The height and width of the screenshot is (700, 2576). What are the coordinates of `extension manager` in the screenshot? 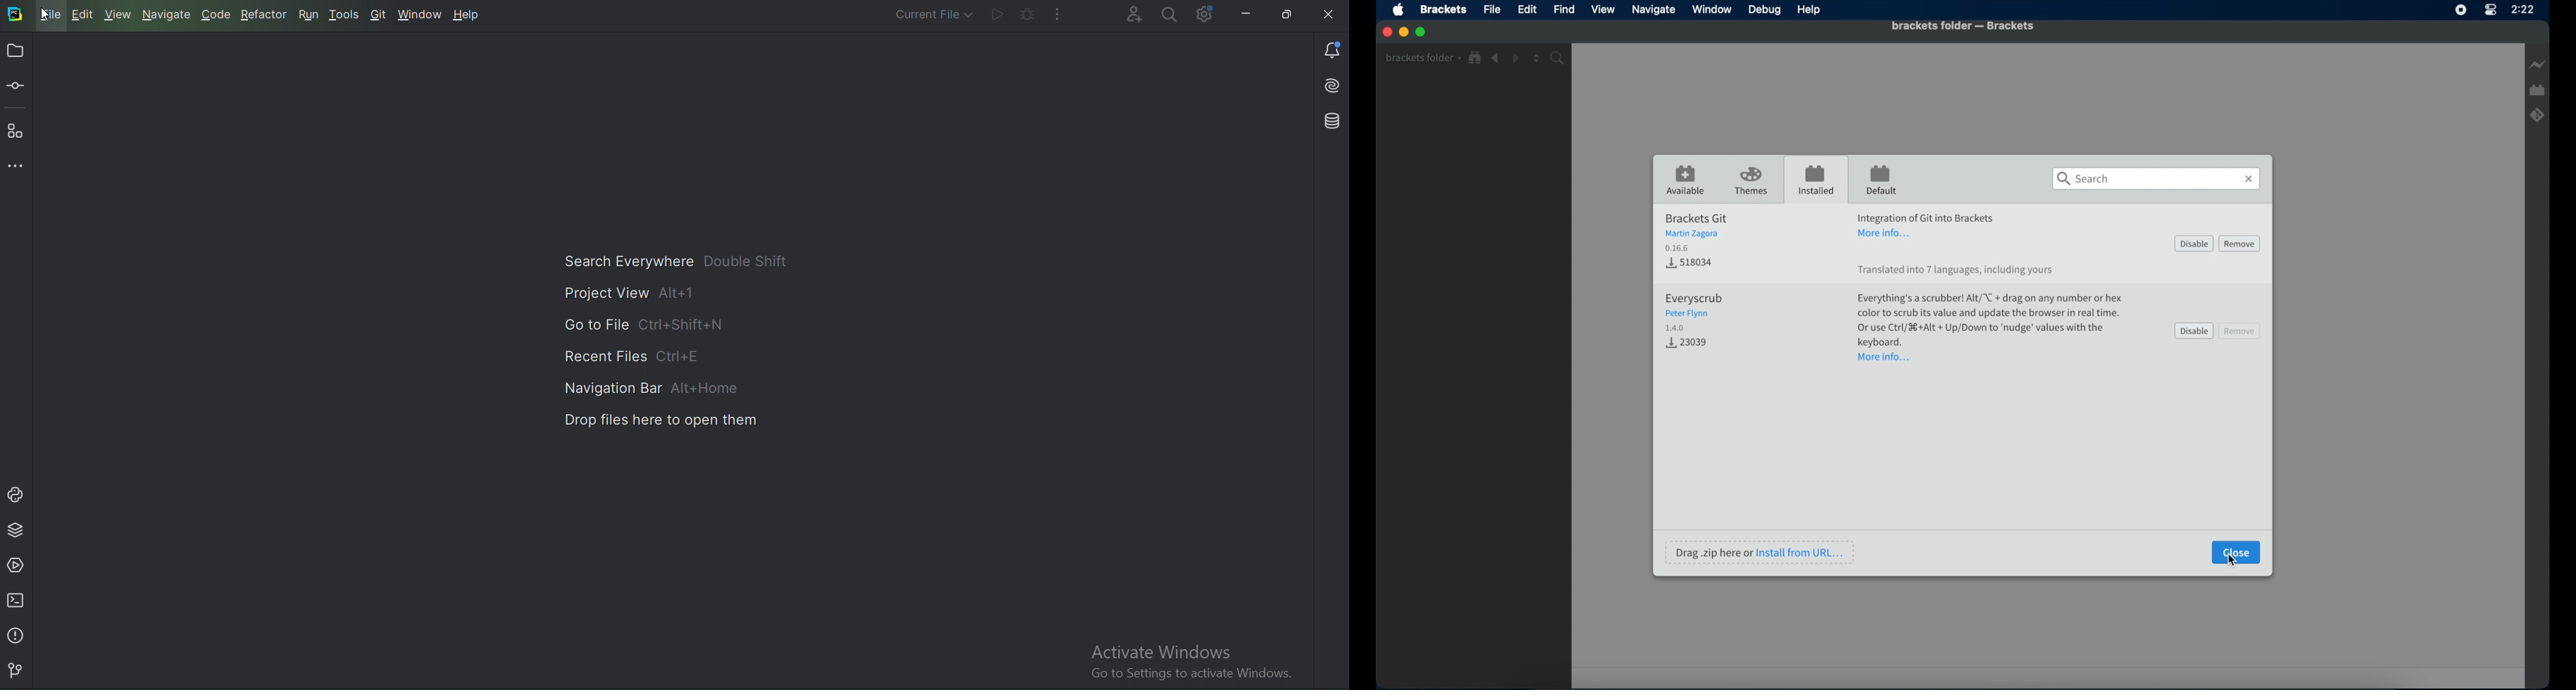 It's located at (2538, 91).